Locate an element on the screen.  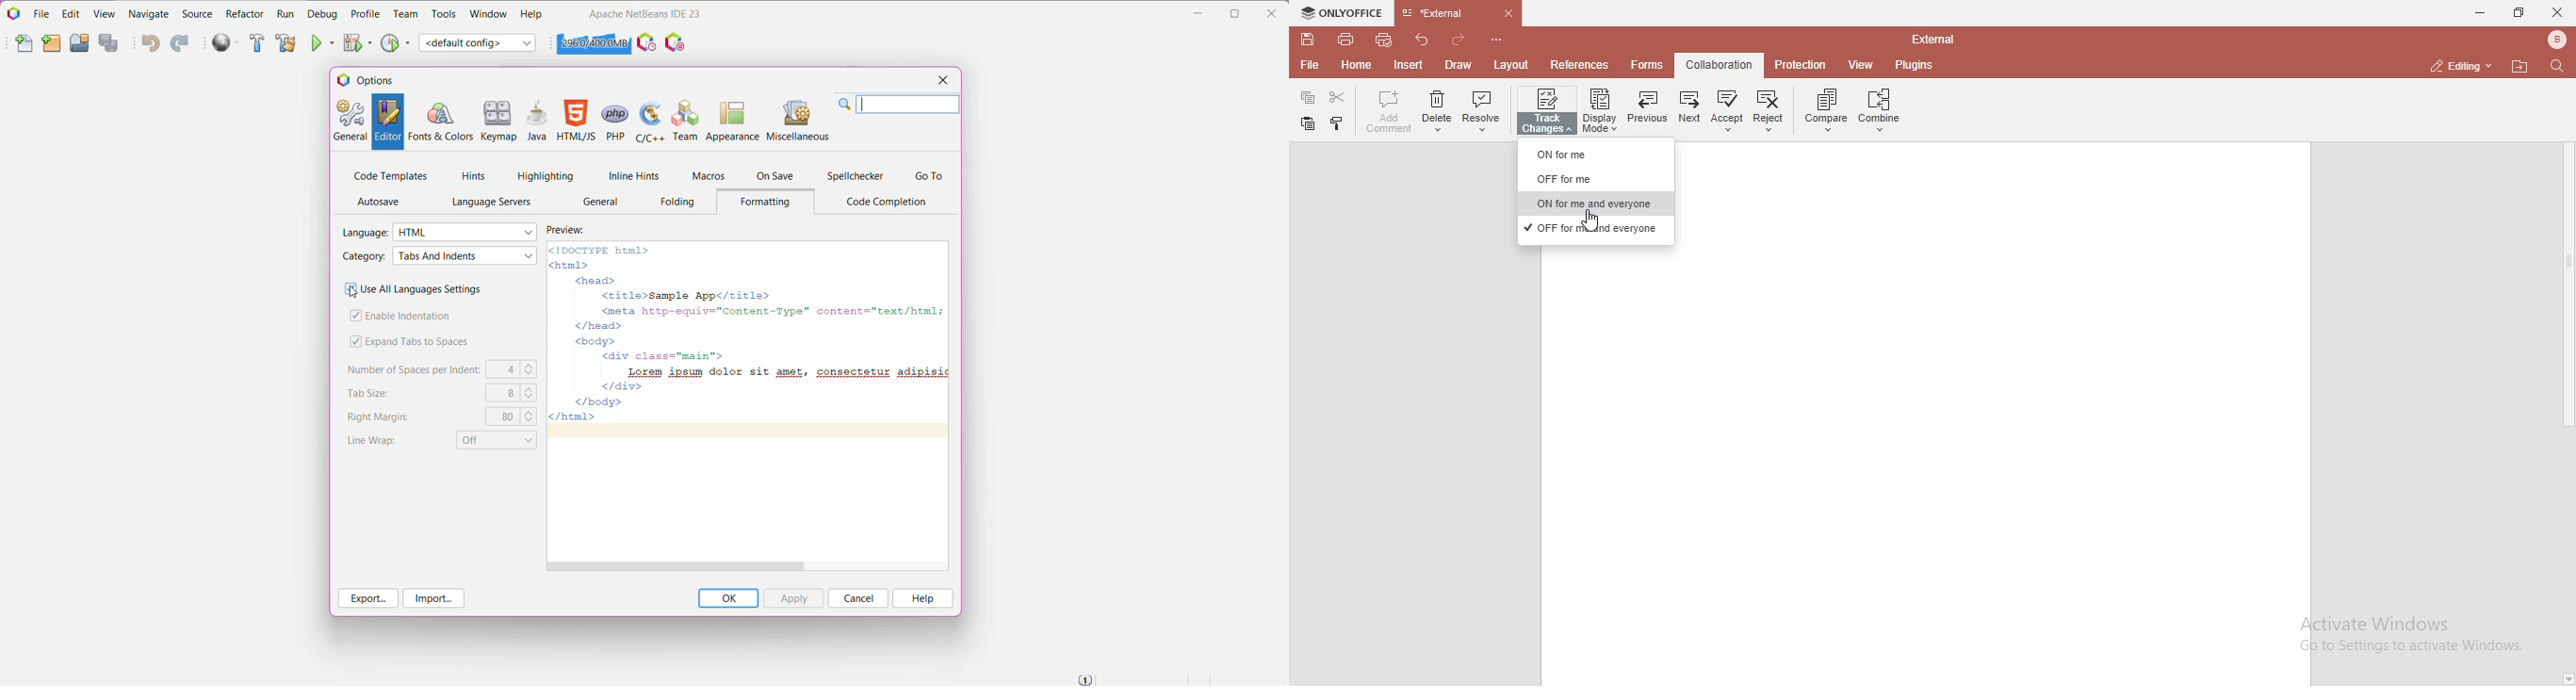
page down is located at coordinates (2568, 679).